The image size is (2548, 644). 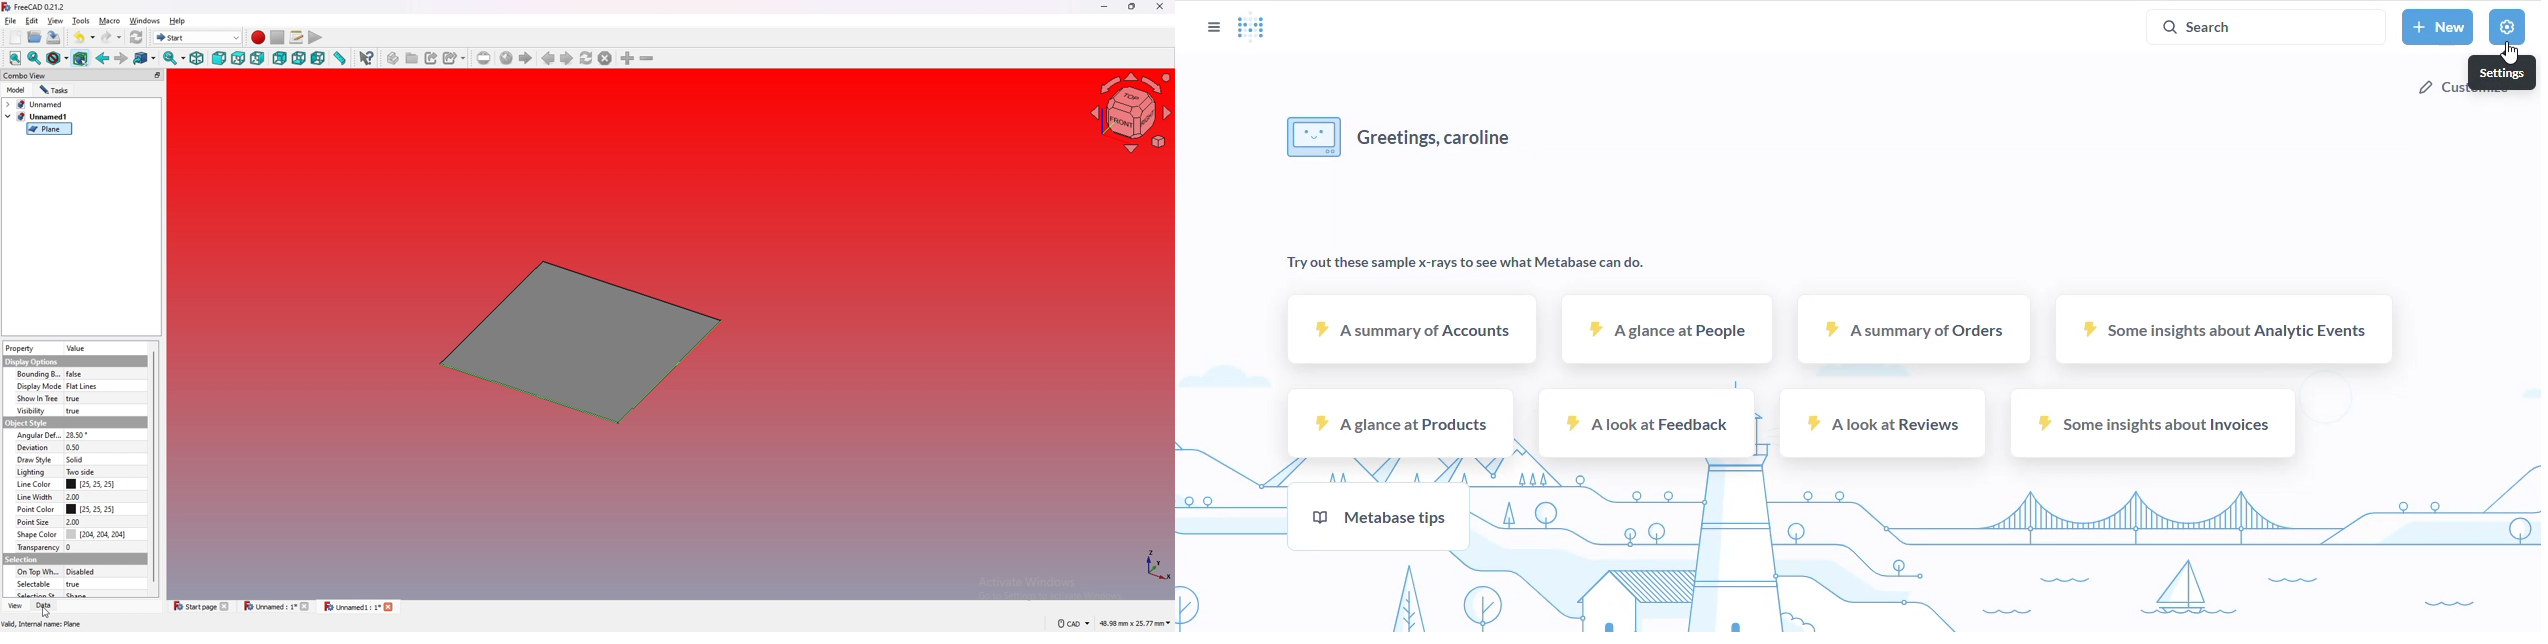 I want to click on display mode, so click(x=37, y=386).